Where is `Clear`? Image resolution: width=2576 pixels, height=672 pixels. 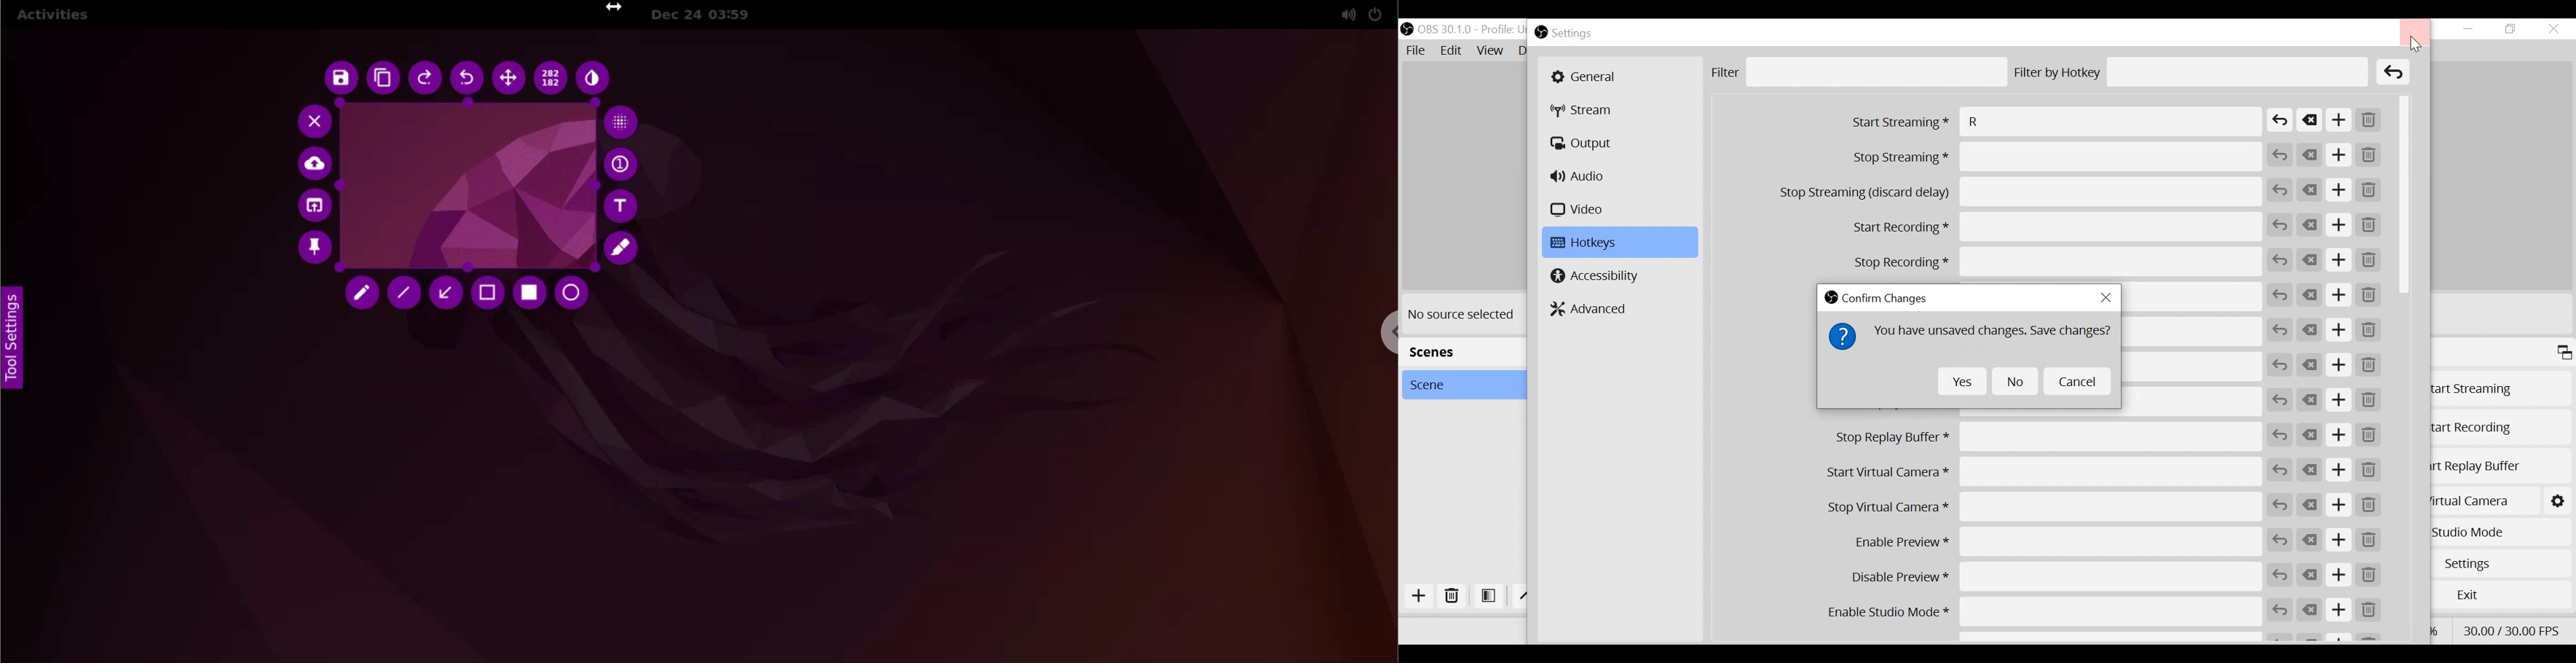 Clear is located at coordinates (2309, 400).